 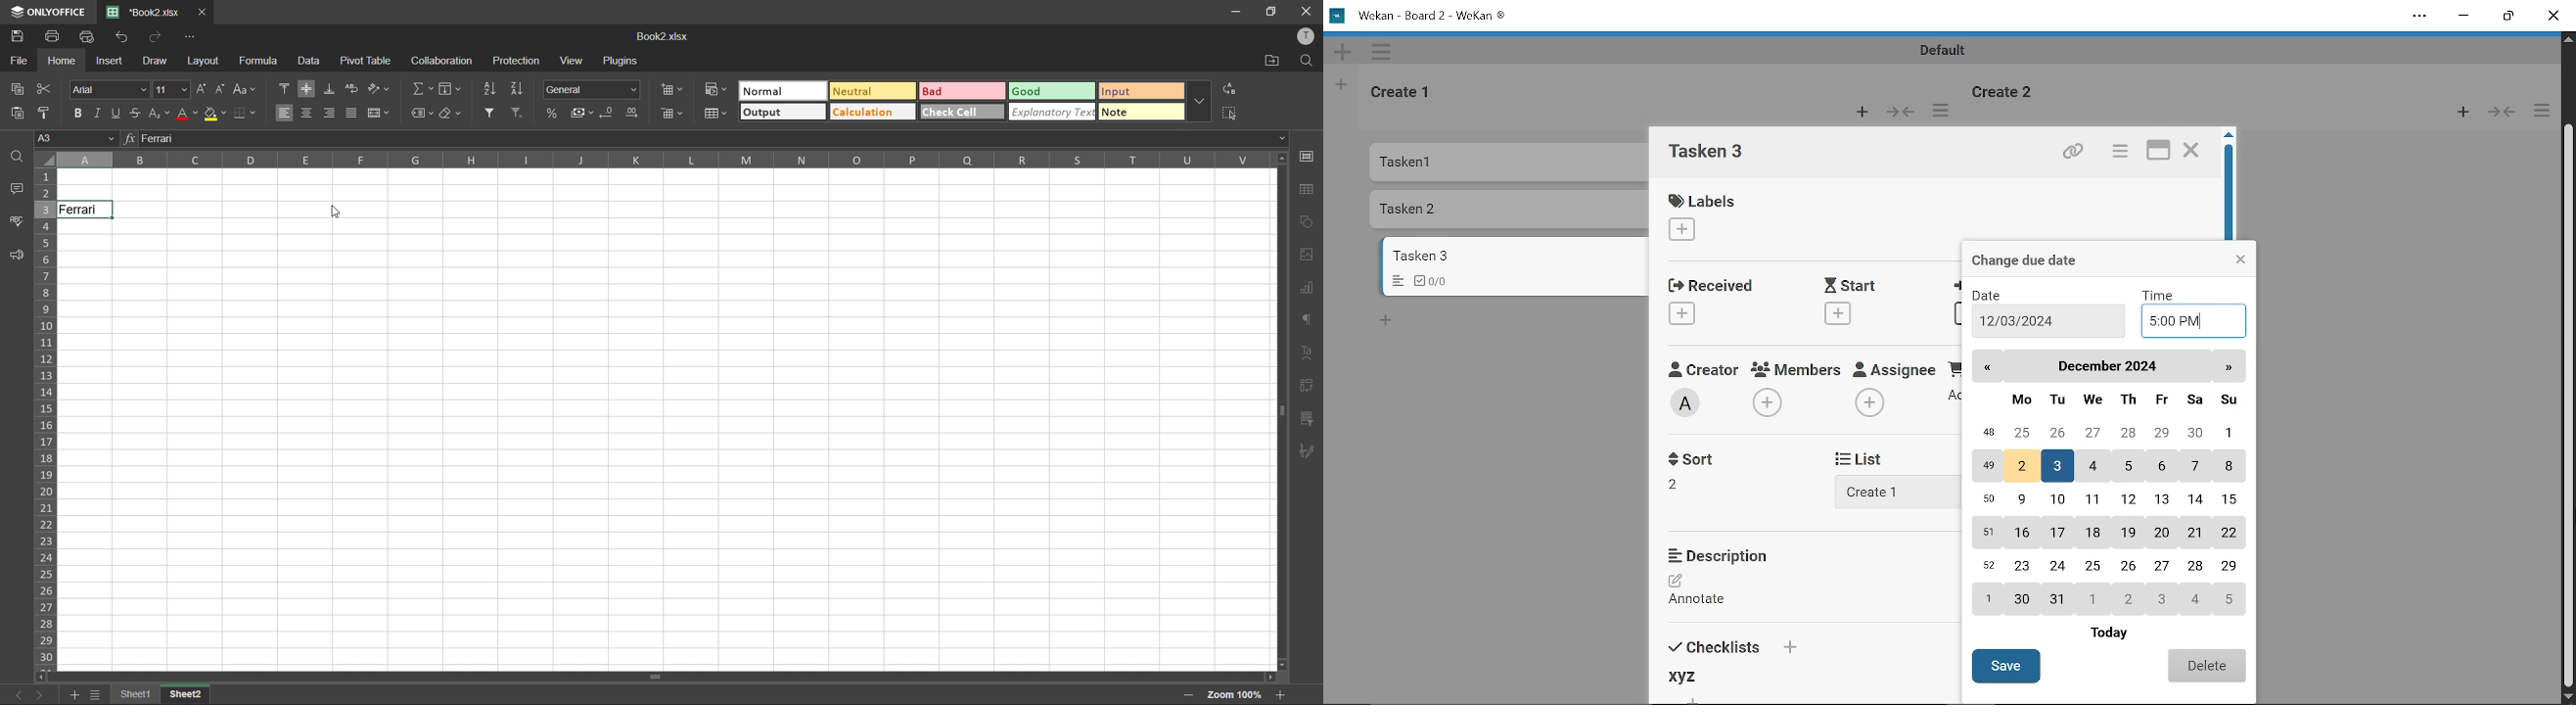 I want to click on file, so click(x=19, y=59).